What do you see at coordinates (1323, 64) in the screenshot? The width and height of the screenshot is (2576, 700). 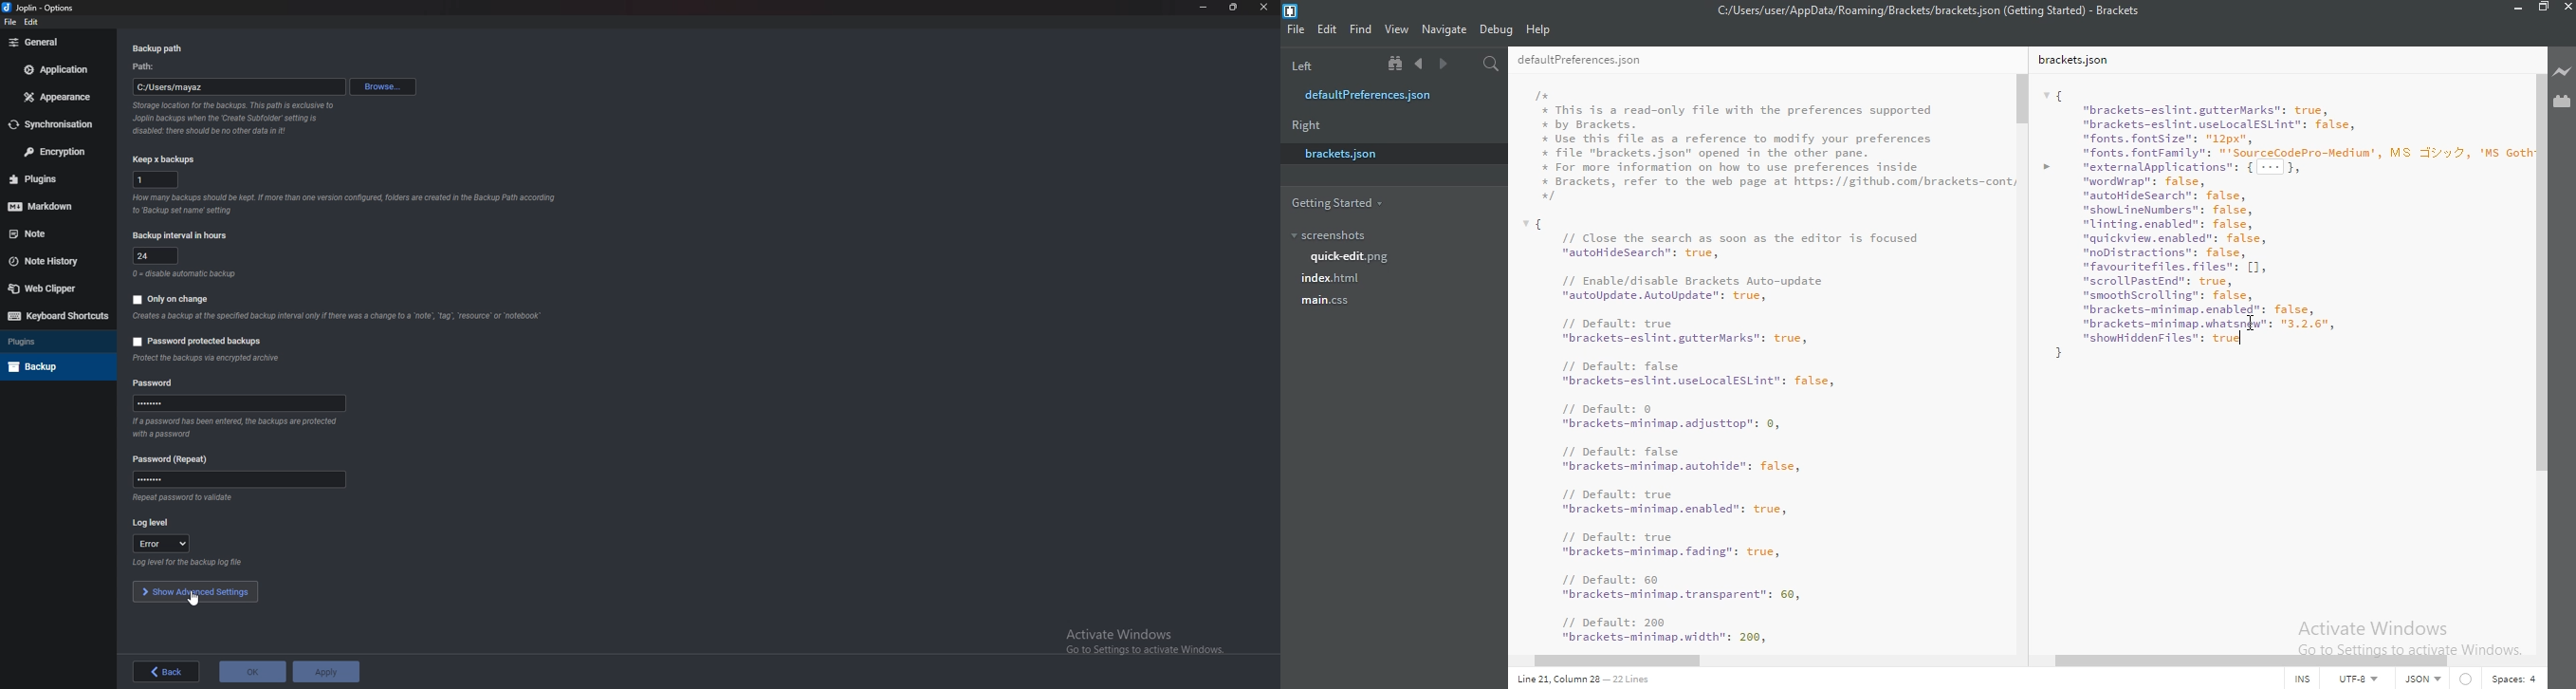 I see `left` at bounding box center [1323, 64].